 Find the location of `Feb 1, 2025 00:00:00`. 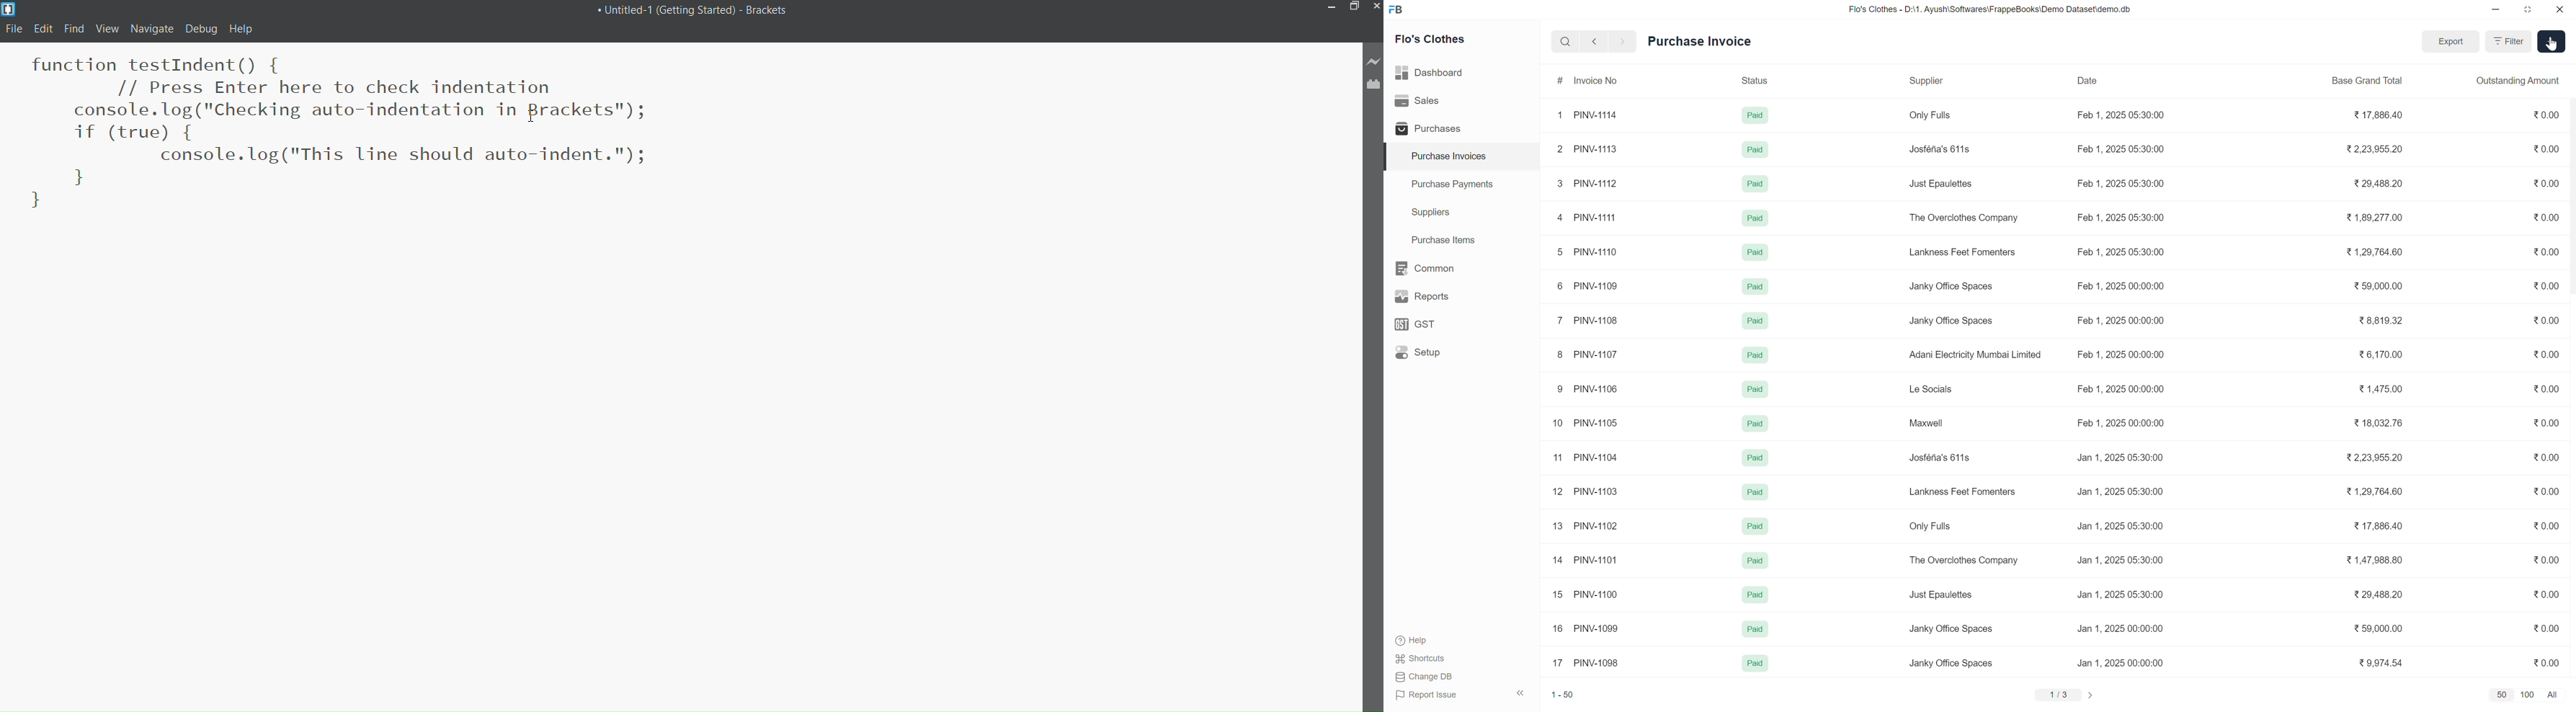

Feb 1, 2025 00:00:00 is located at coordinates (2121, 287).